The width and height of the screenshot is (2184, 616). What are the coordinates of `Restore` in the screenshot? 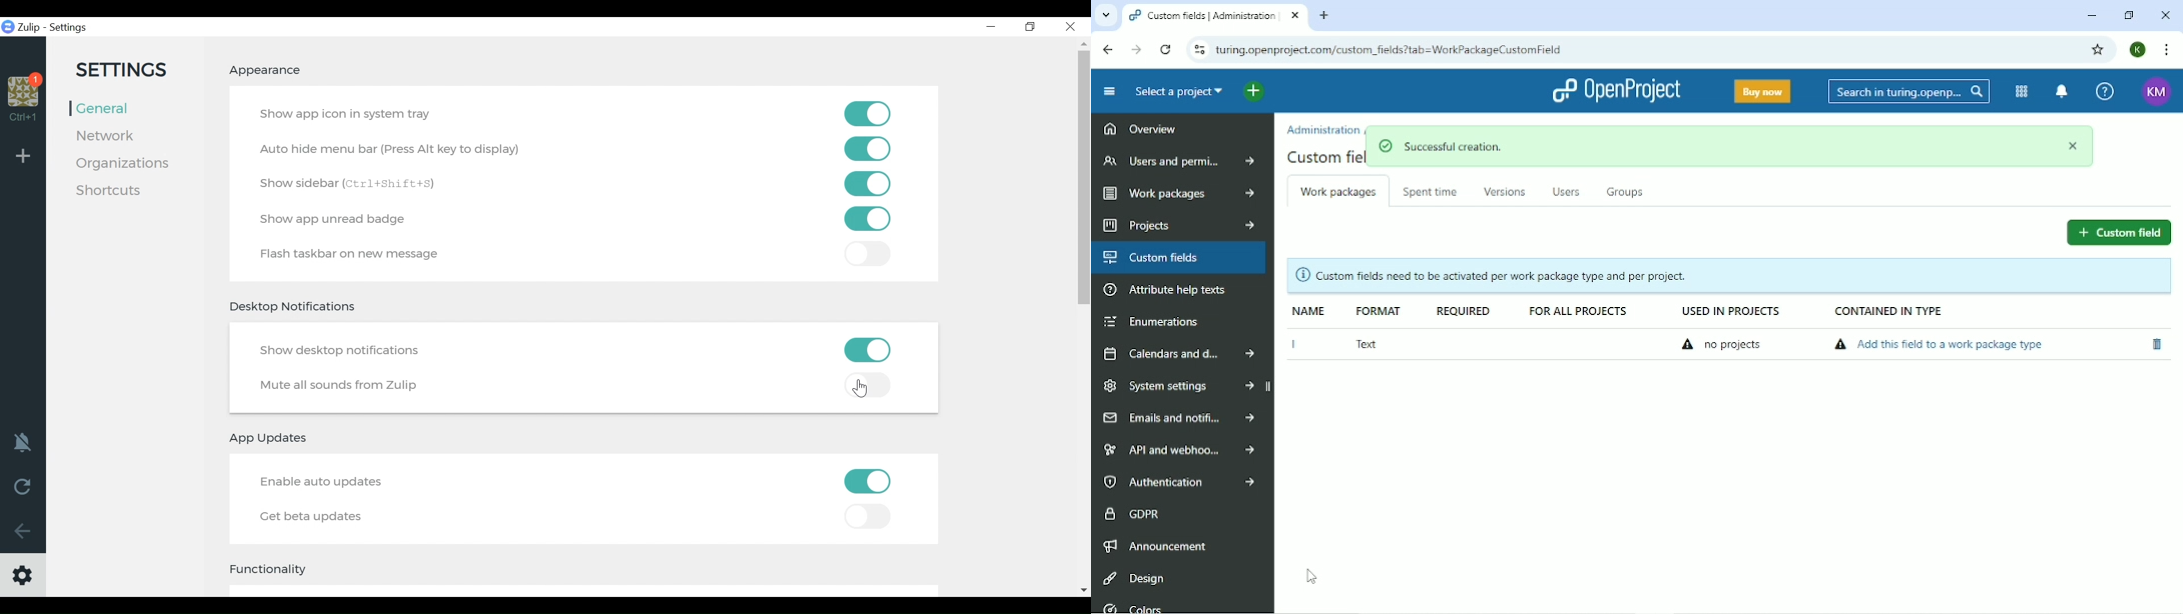 It's located at (1031, 27).